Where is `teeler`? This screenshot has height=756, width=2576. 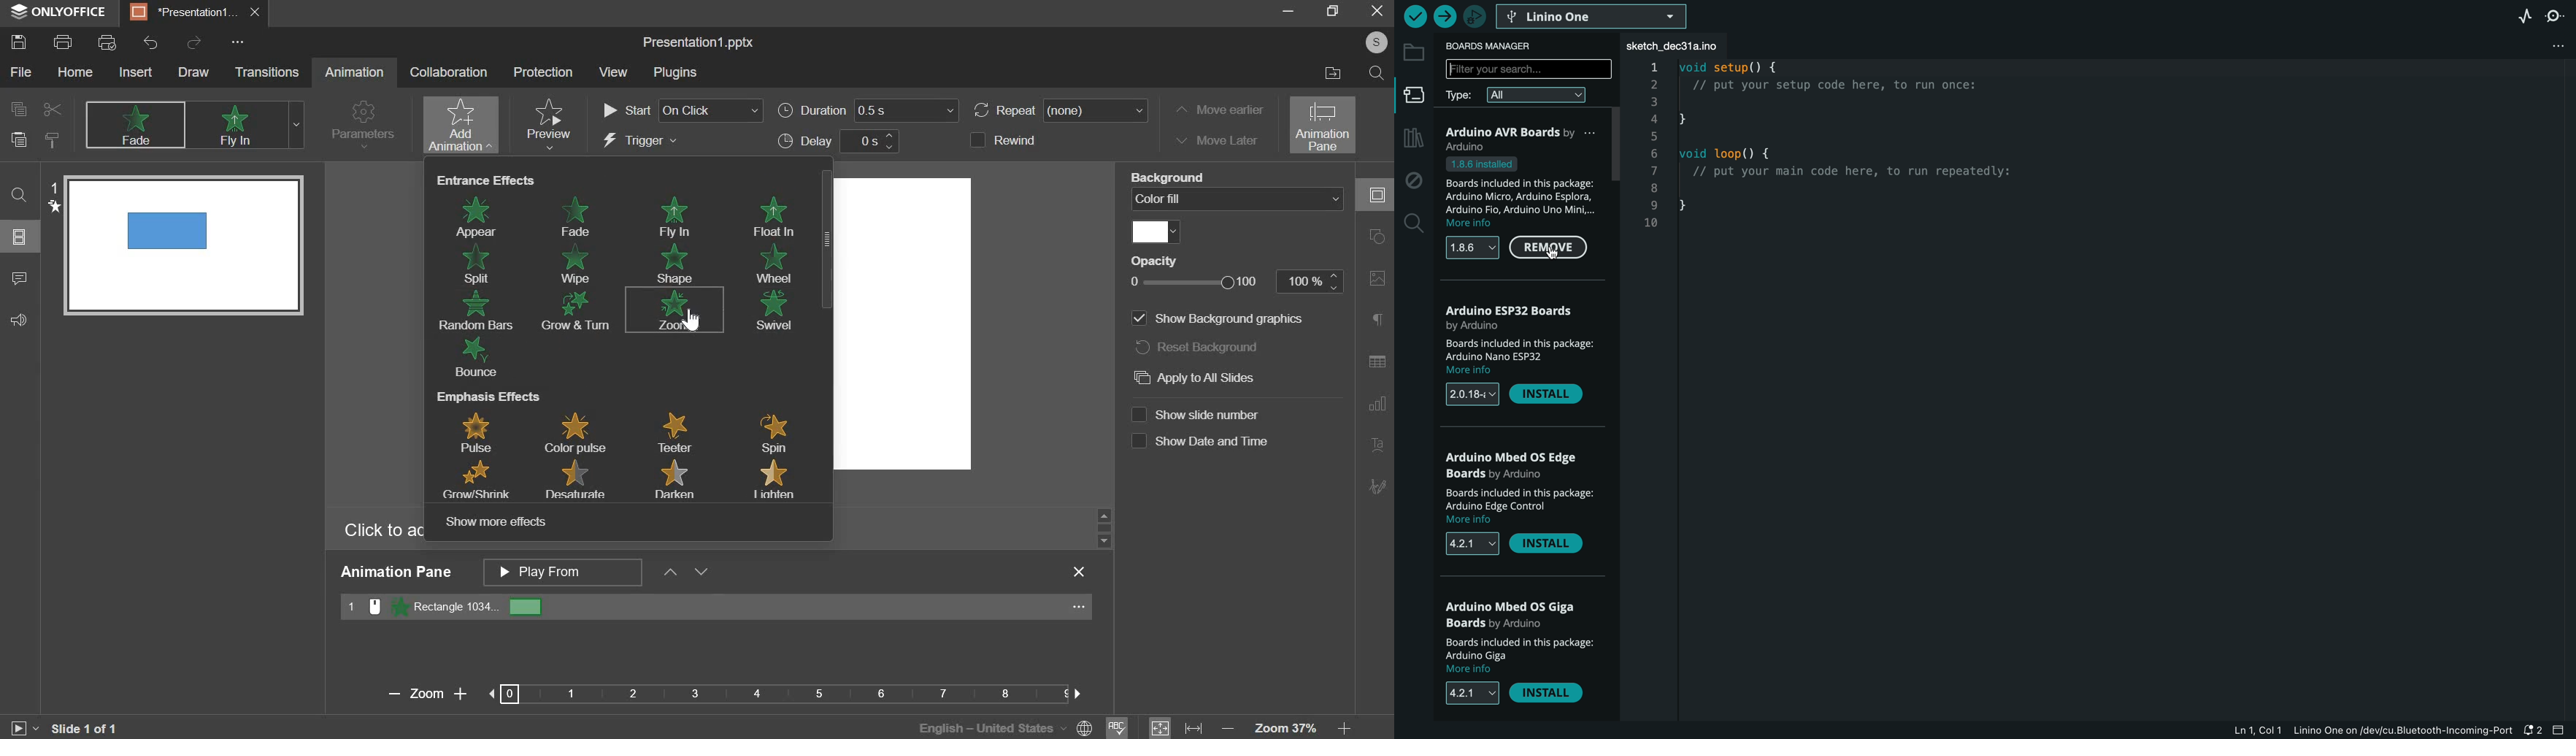
teeler is located at coordinates (675, 432).